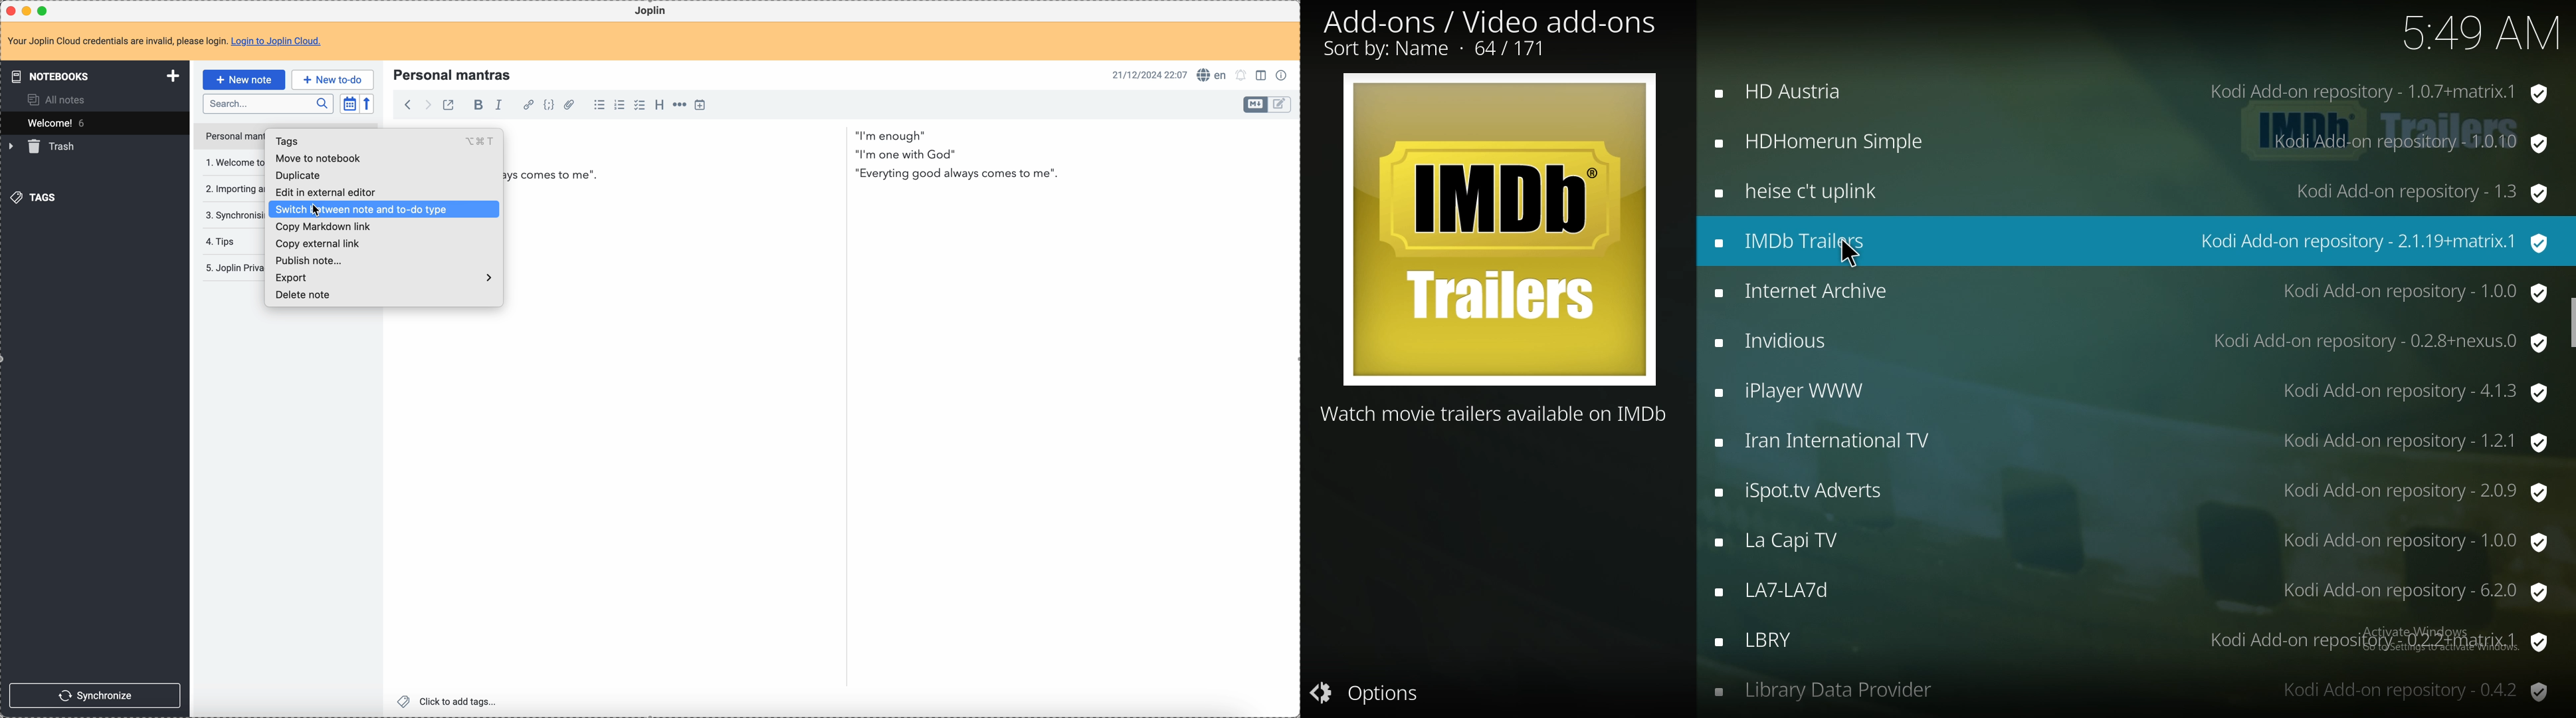  Describe the element at coordinates (700, 106) in the screenshot. I see `insert time` at that location.